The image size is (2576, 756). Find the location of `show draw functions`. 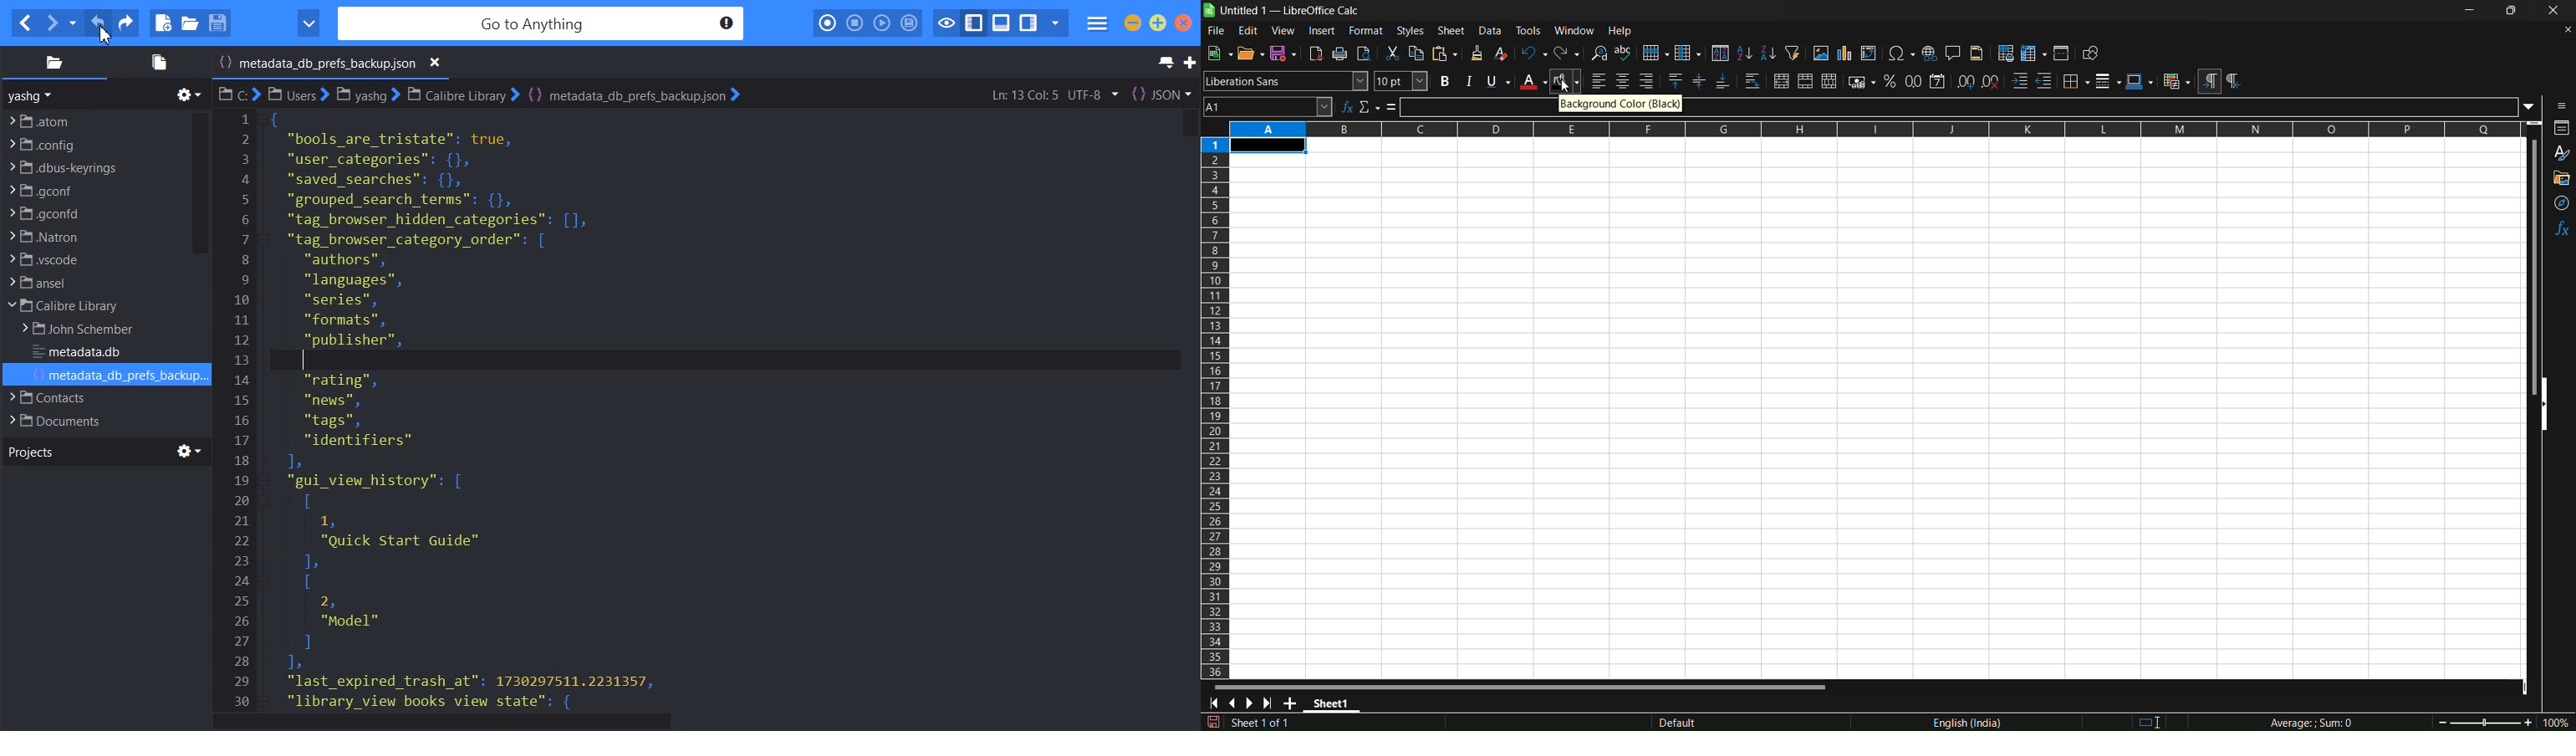

show draw functions is located at coordinates (2093, 54).